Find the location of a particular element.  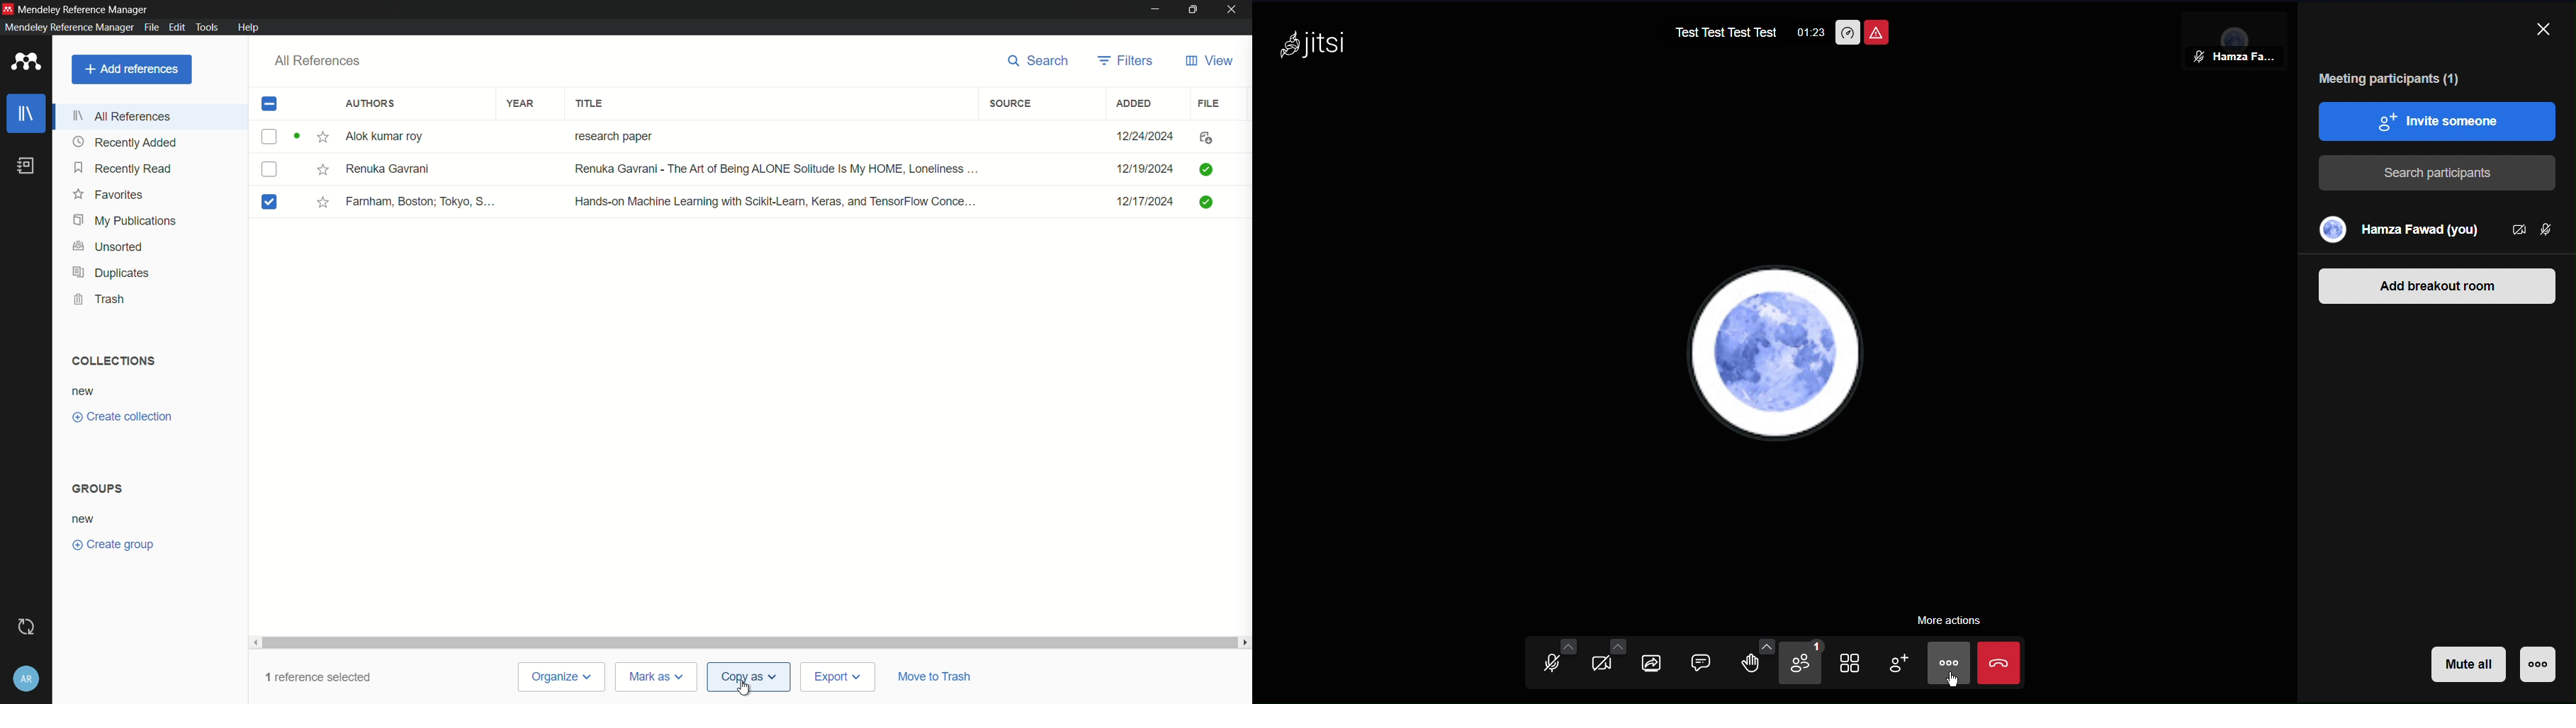

edit menu is located at coordinates (176, 27).